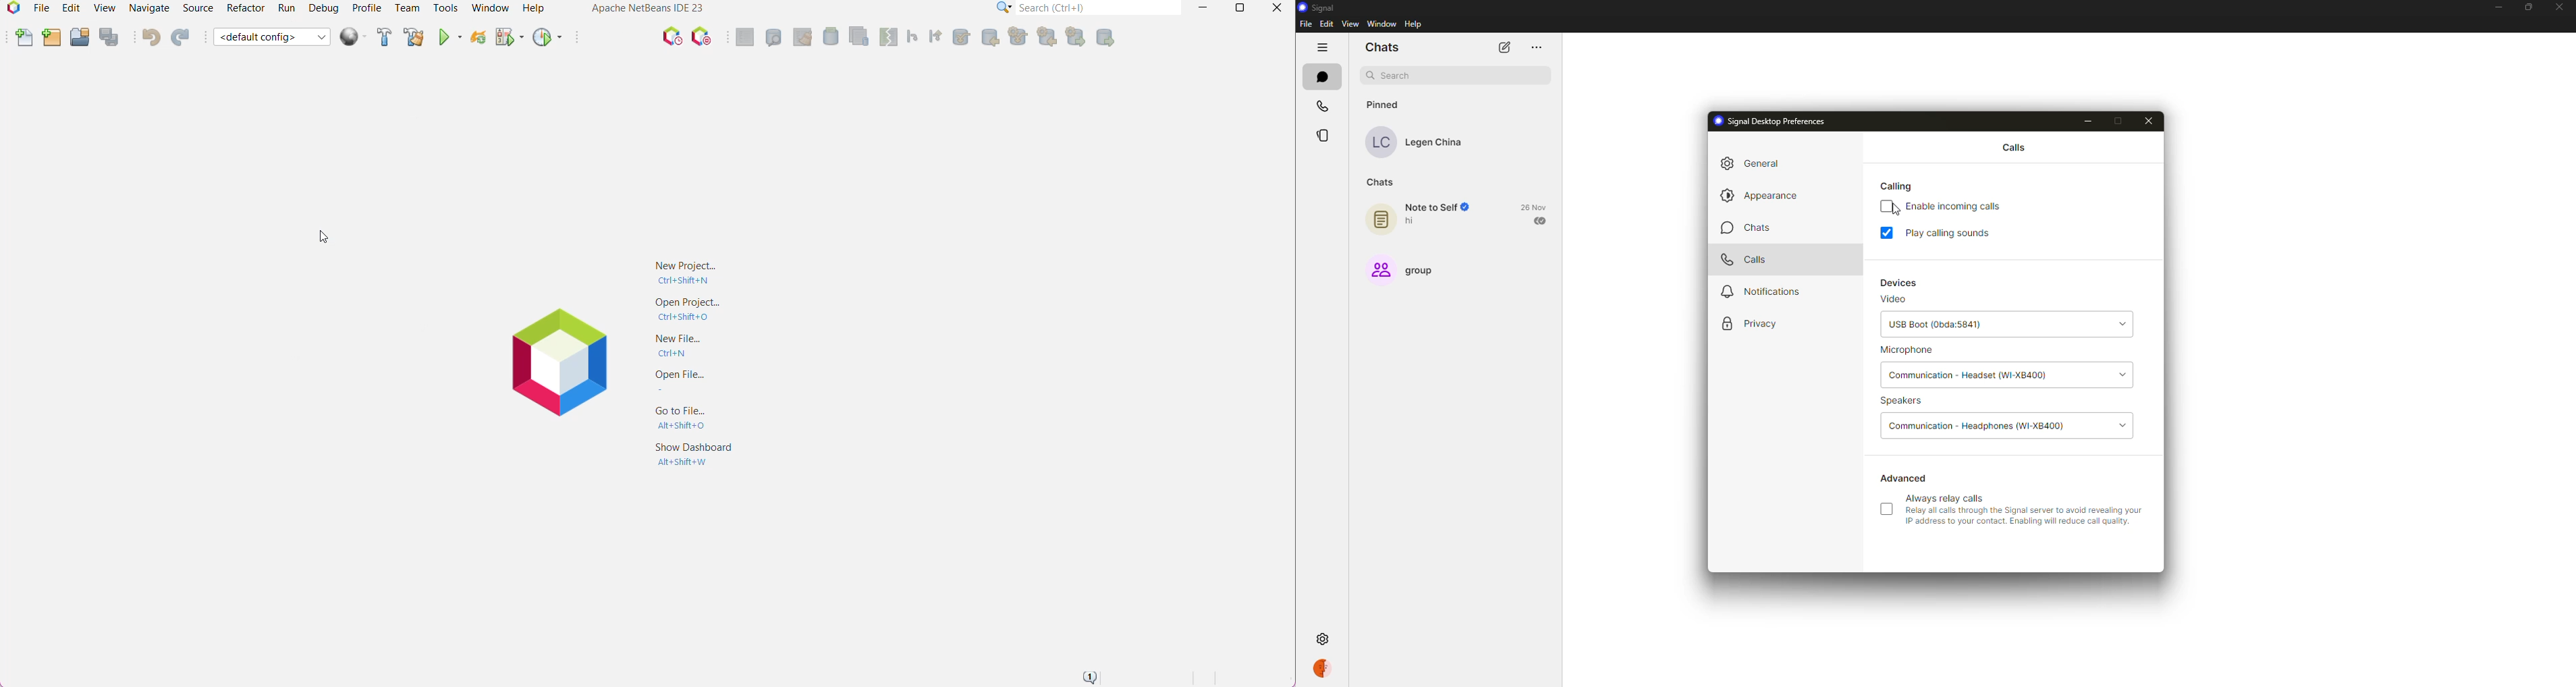 The width and height of the screenshot is (2576, 700). Describe the element at coordinates (1004, 7) in the screenshot. I see `Click or press Shift+F10 for Category Selection` at that location.